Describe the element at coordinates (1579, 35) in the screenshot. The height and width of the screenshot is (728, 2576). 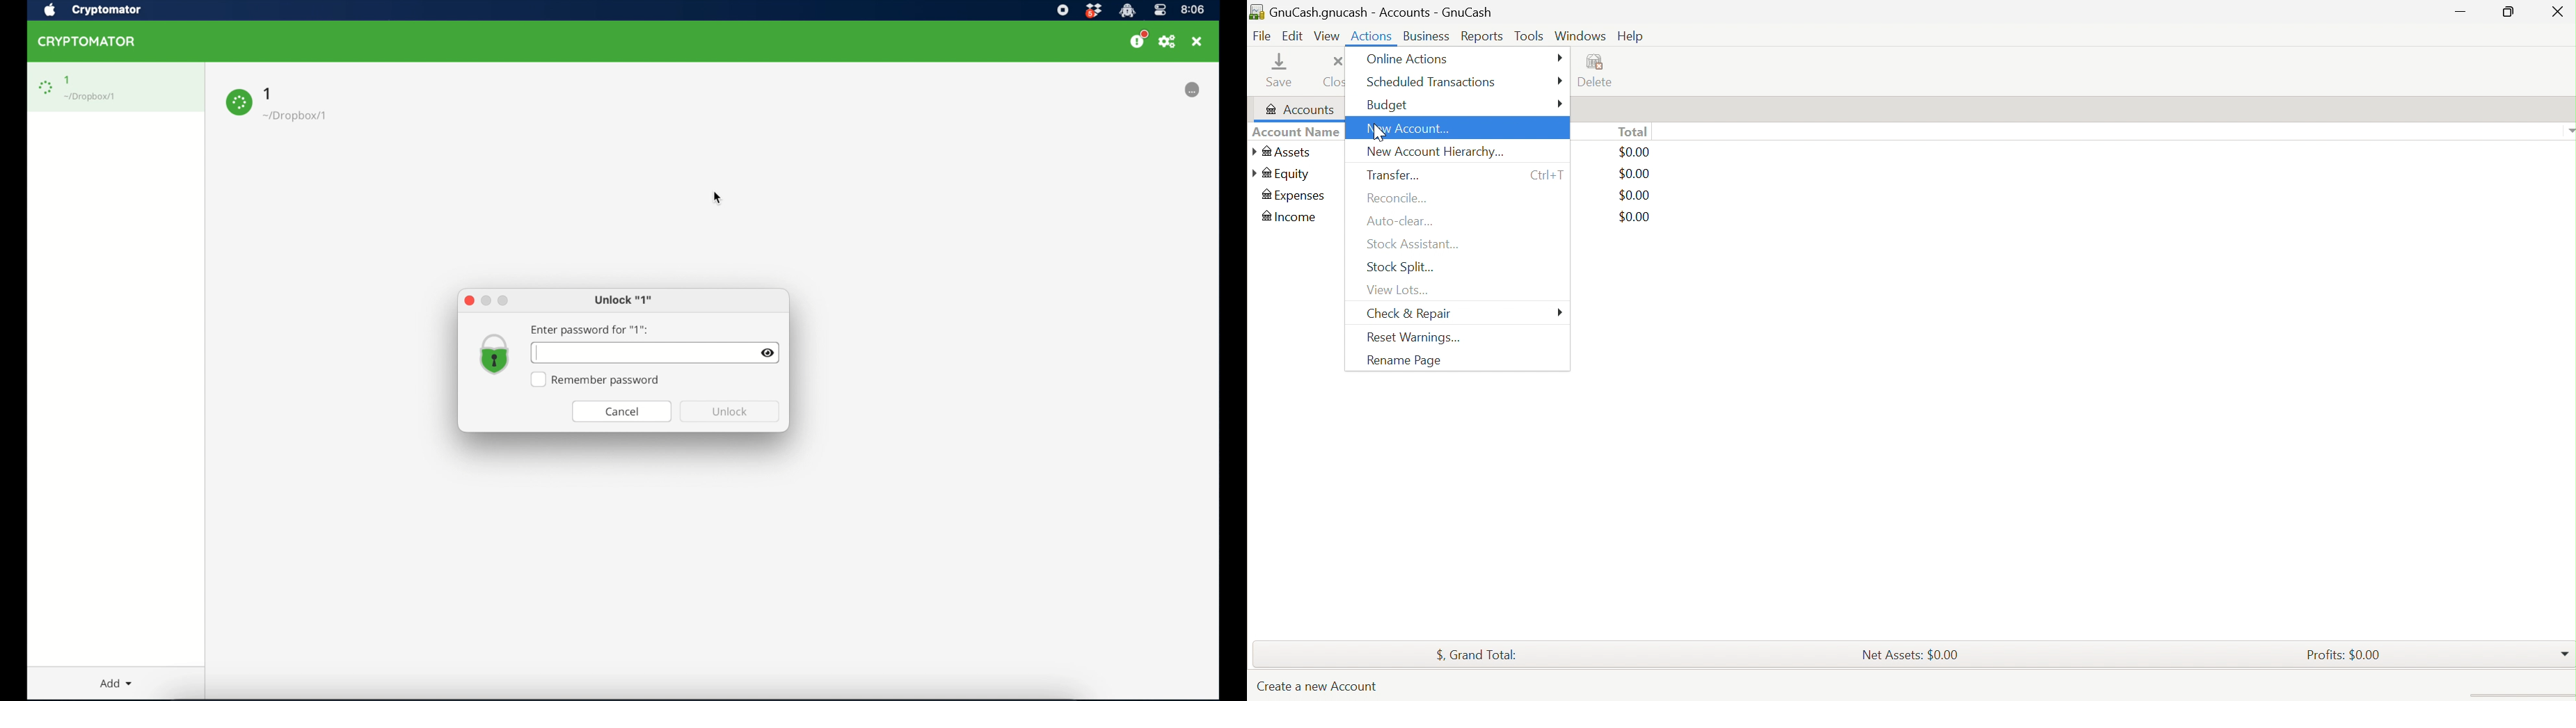
I see `Windows` at that location.